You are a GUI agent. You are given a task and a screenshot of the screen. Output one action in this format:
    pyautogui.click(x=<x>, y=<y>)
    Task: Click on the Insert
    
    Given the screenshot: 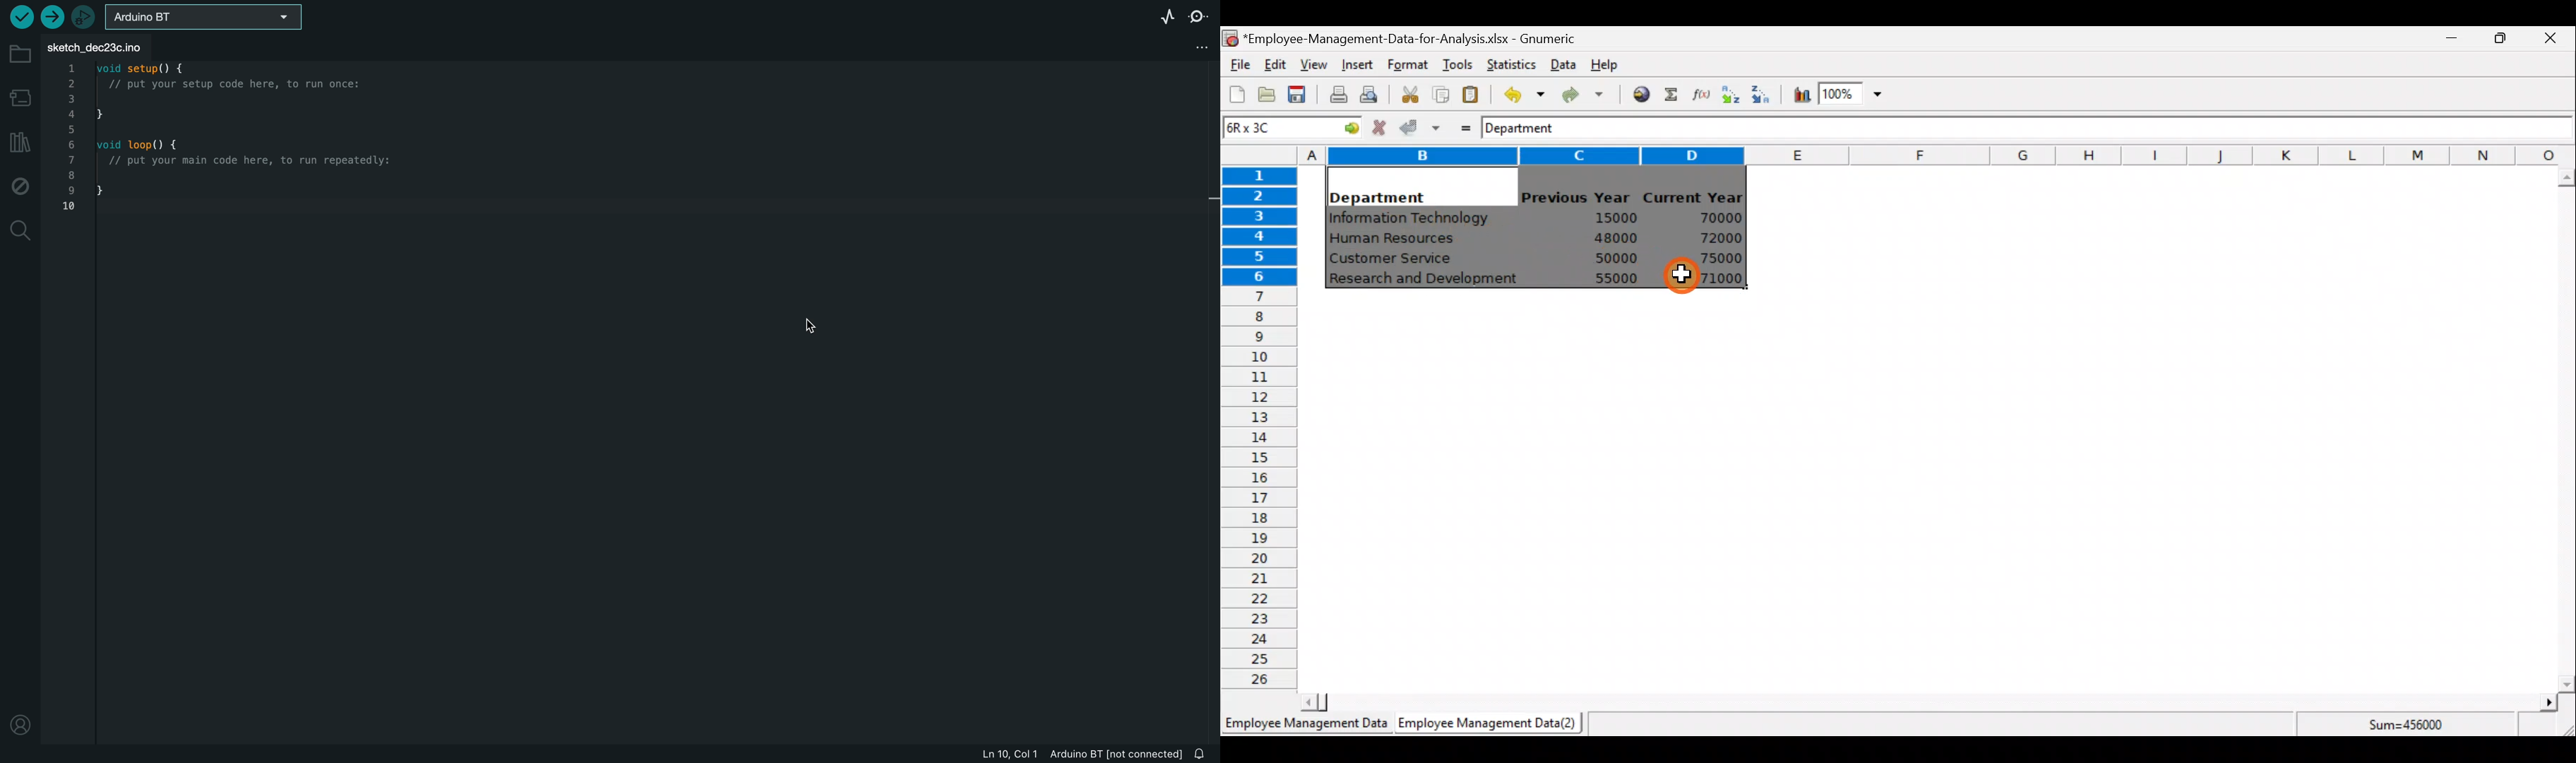 What is the action you would take?
    pyautogui.click(x=1356, y=65)
    